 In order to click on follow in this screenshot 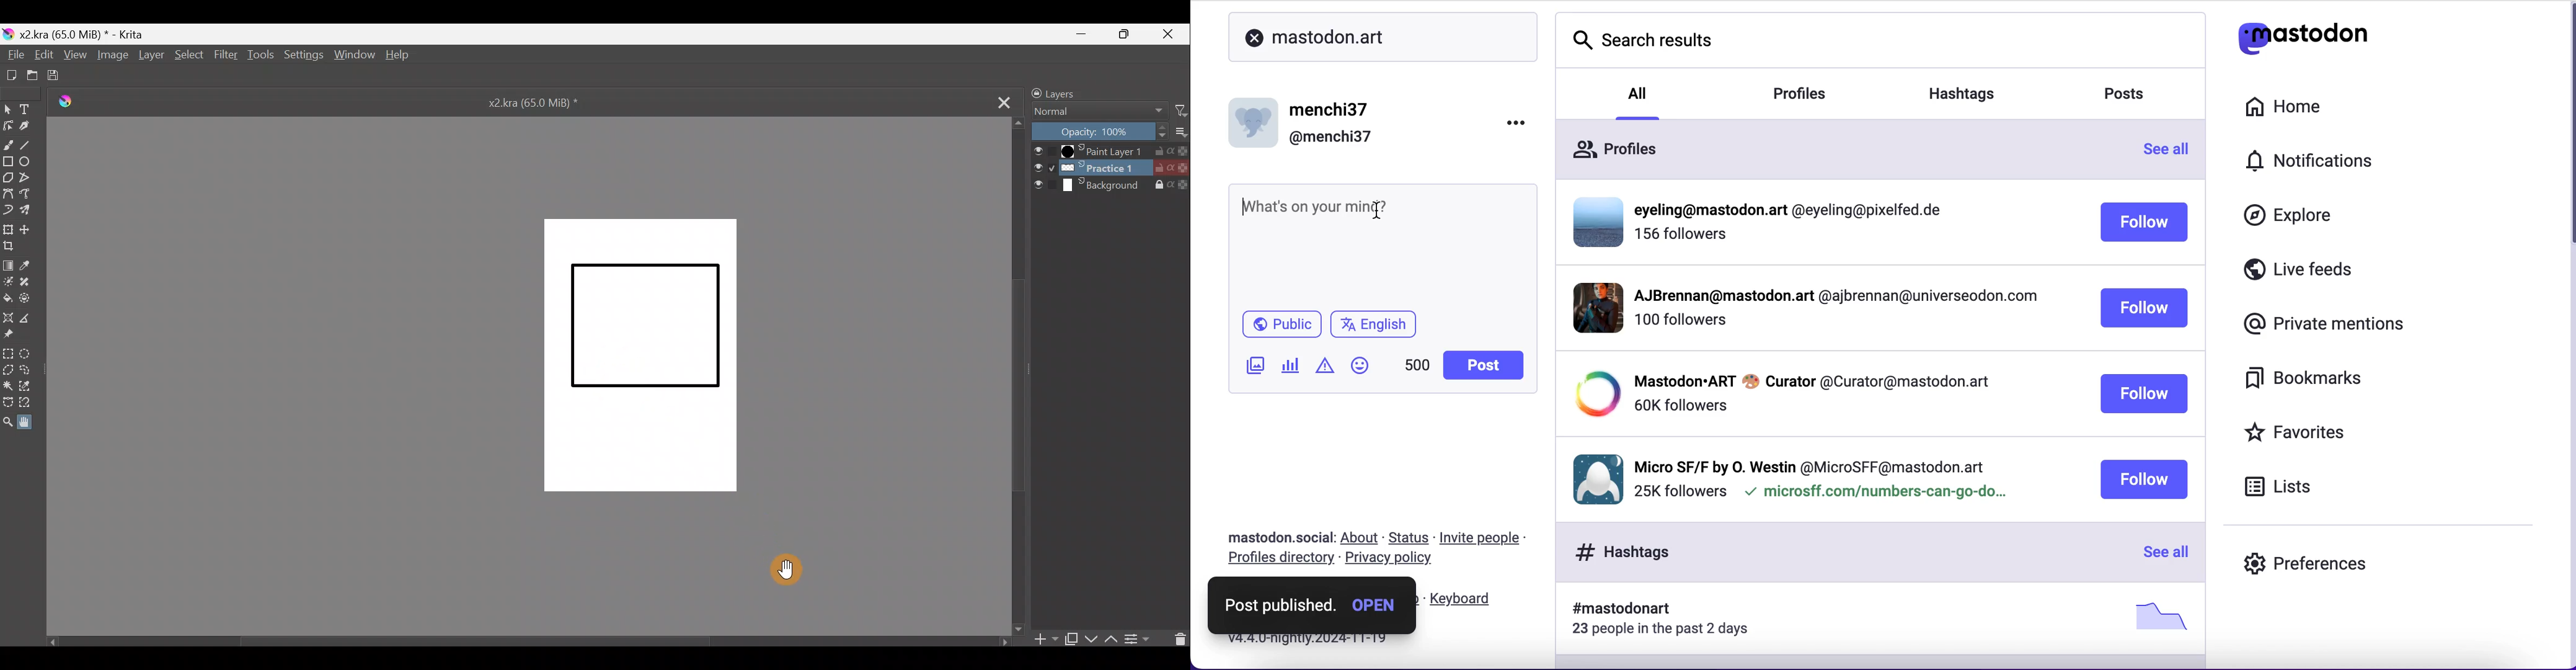, I will do `click(2143, 479)`.